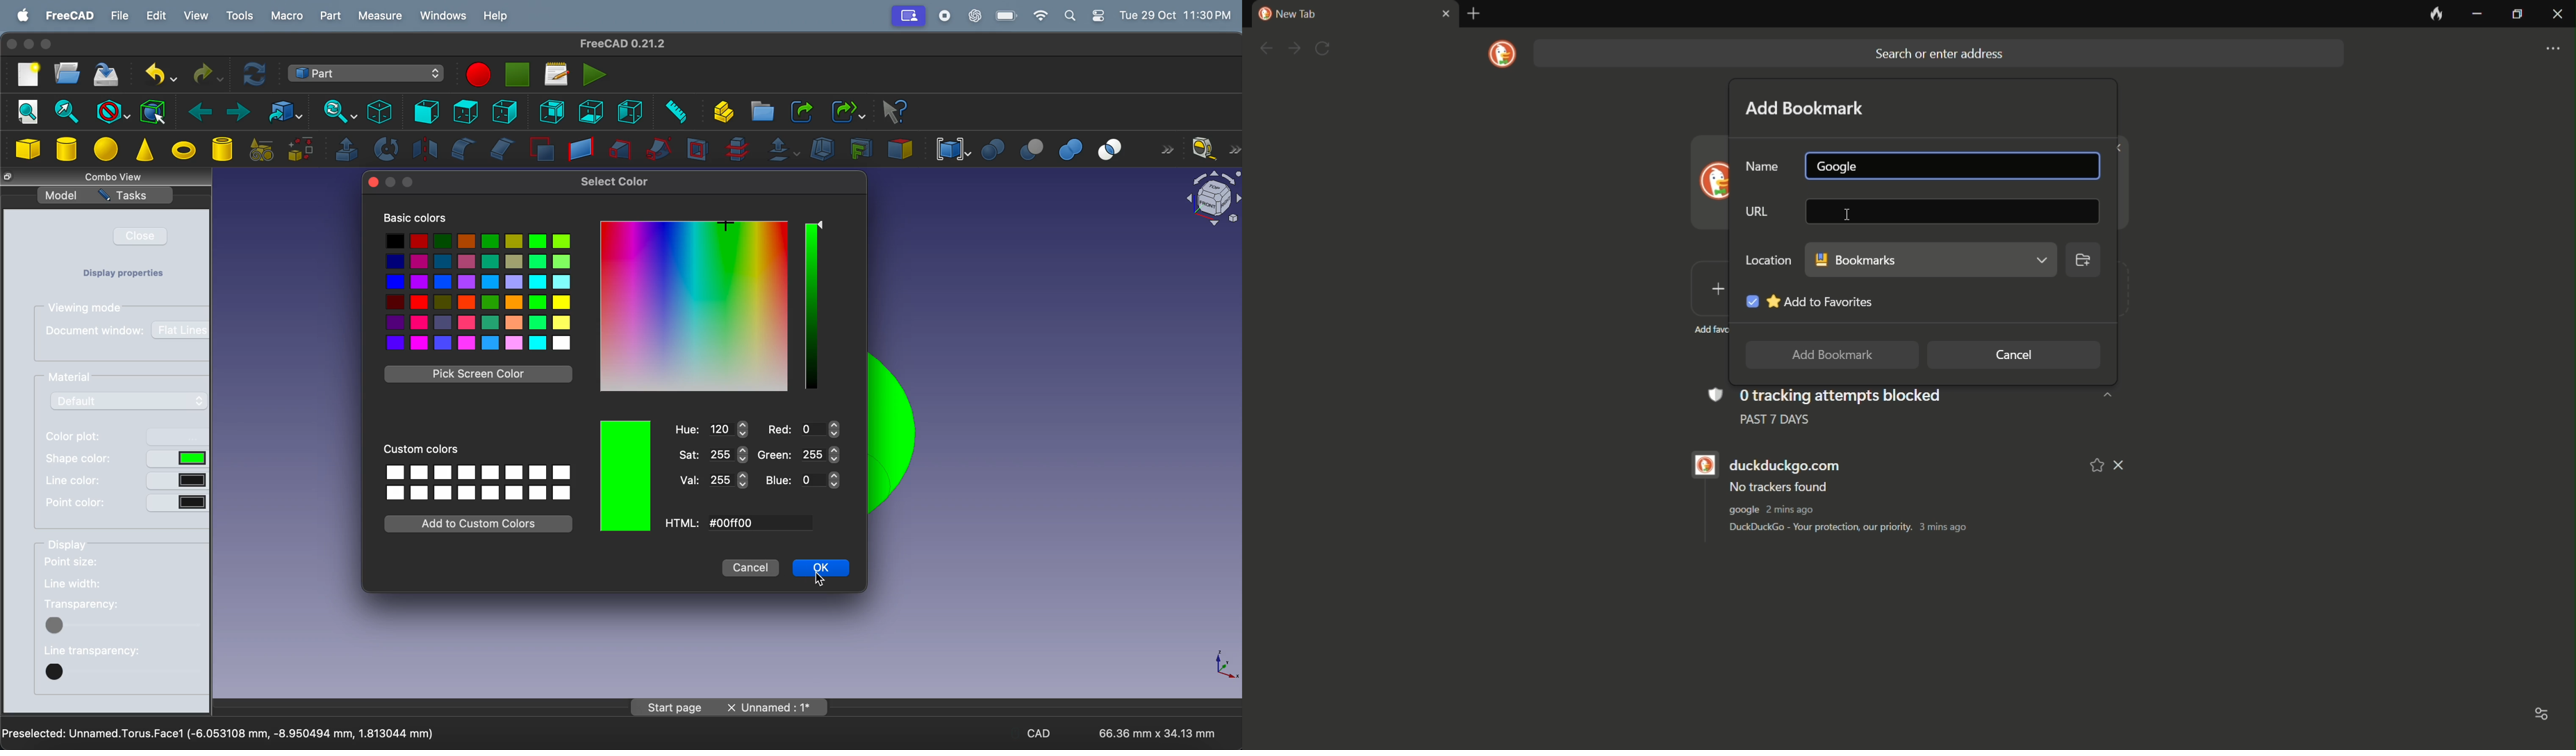  What do you see at coordinates (799, 454) in the screenshot?
I see `Green` at bounding box center [799, 454].